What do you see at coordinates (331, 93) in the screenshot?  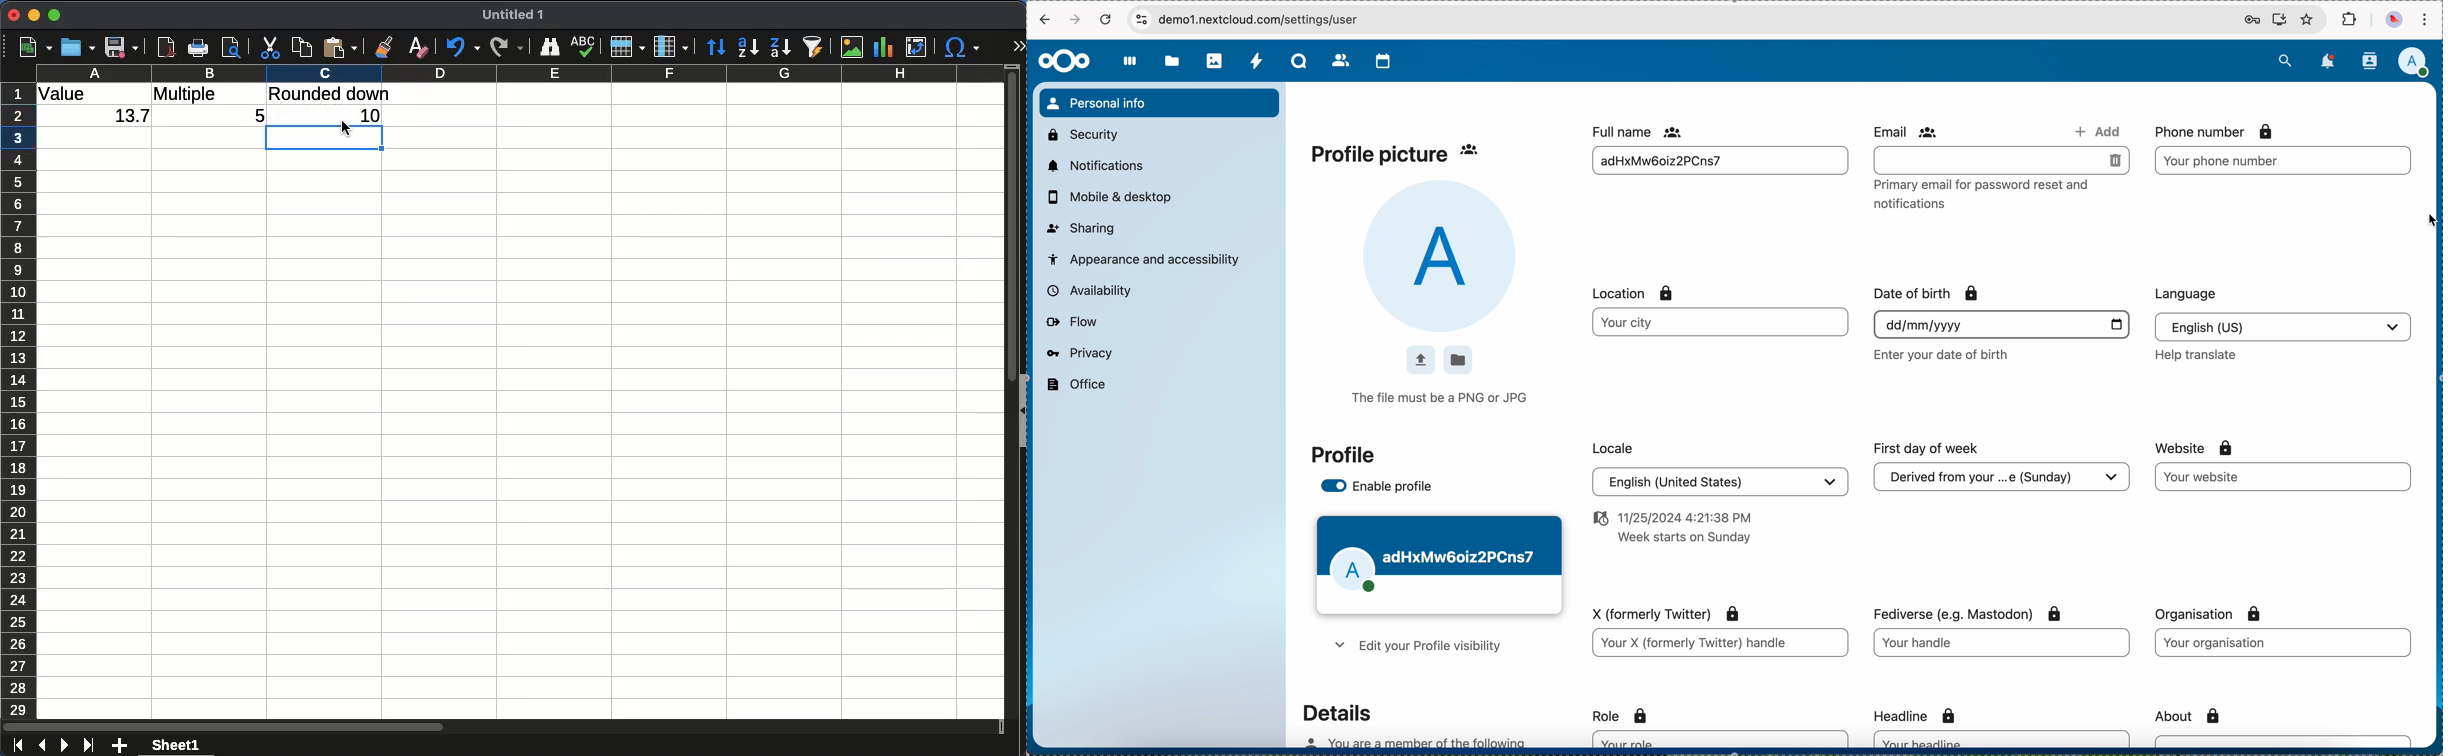 I see `rounded down` at bounding box center [331, 93].